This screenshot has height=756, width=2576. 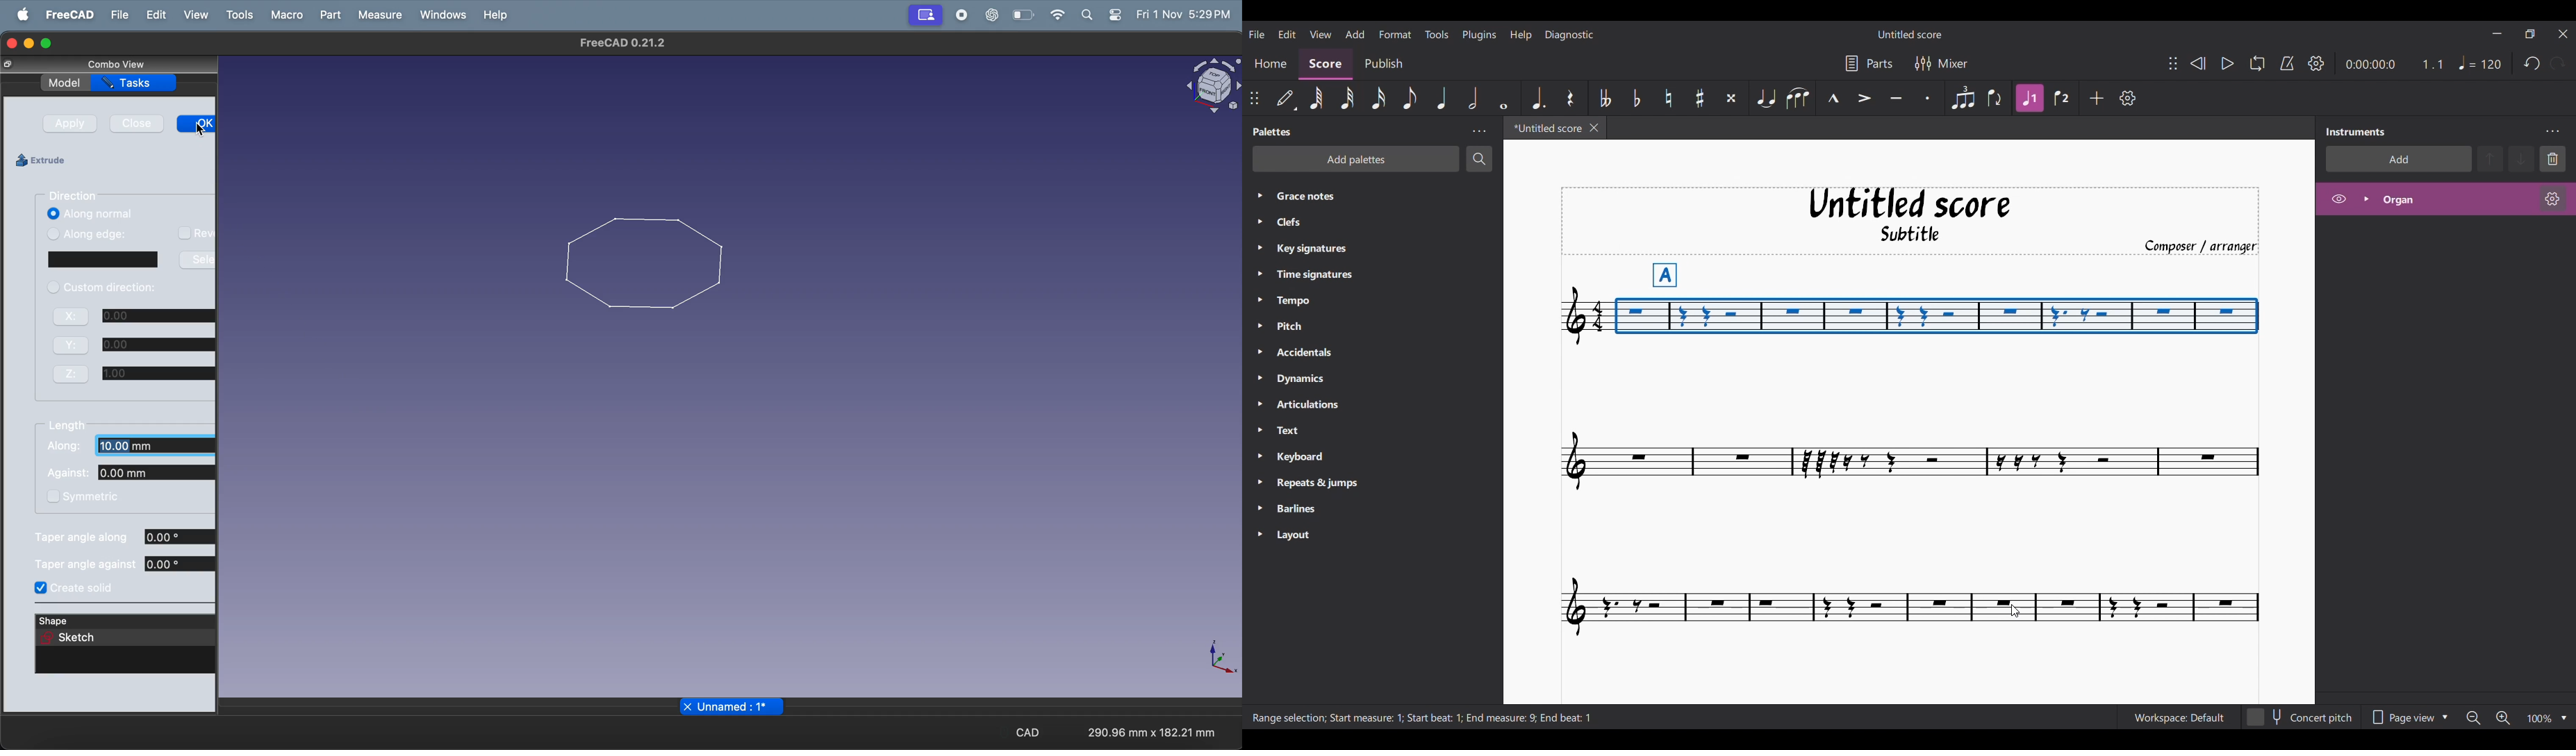 What do you see at coordinates (137, 317) in the screenshot?
I see `x co ordinate` at bounding box center [137, 317].